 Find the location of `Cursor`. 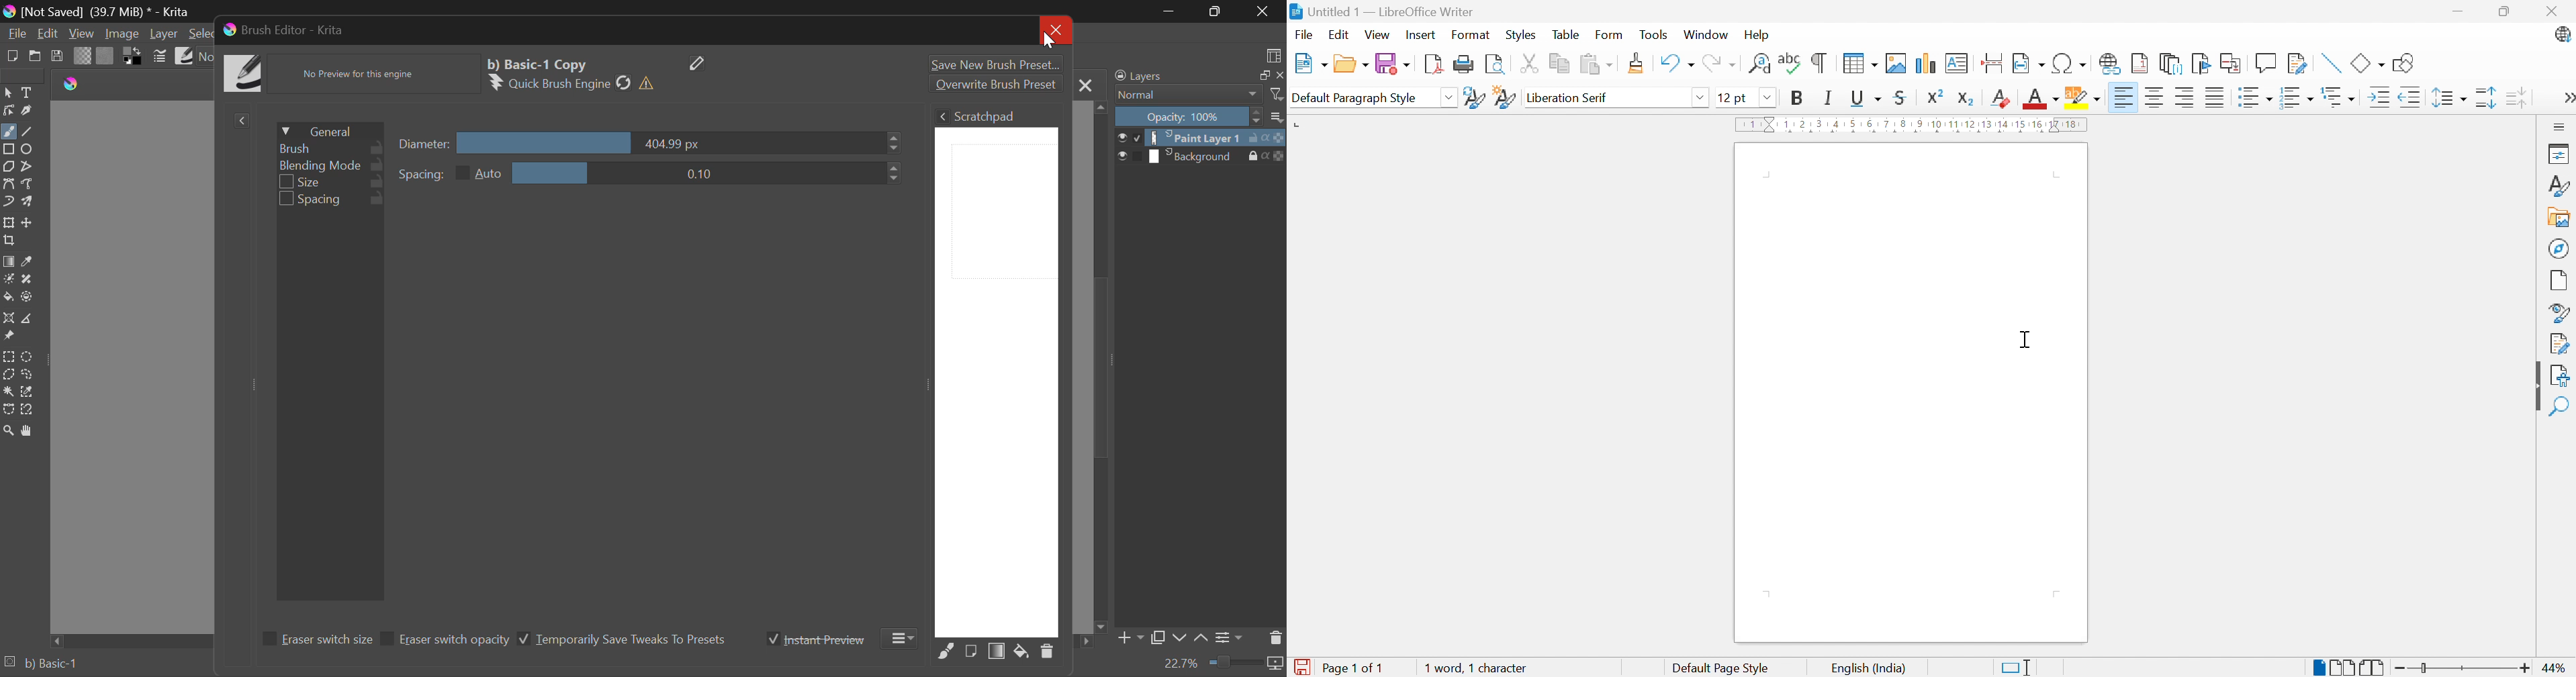

Cursor is located at coordinates (2024, 342).